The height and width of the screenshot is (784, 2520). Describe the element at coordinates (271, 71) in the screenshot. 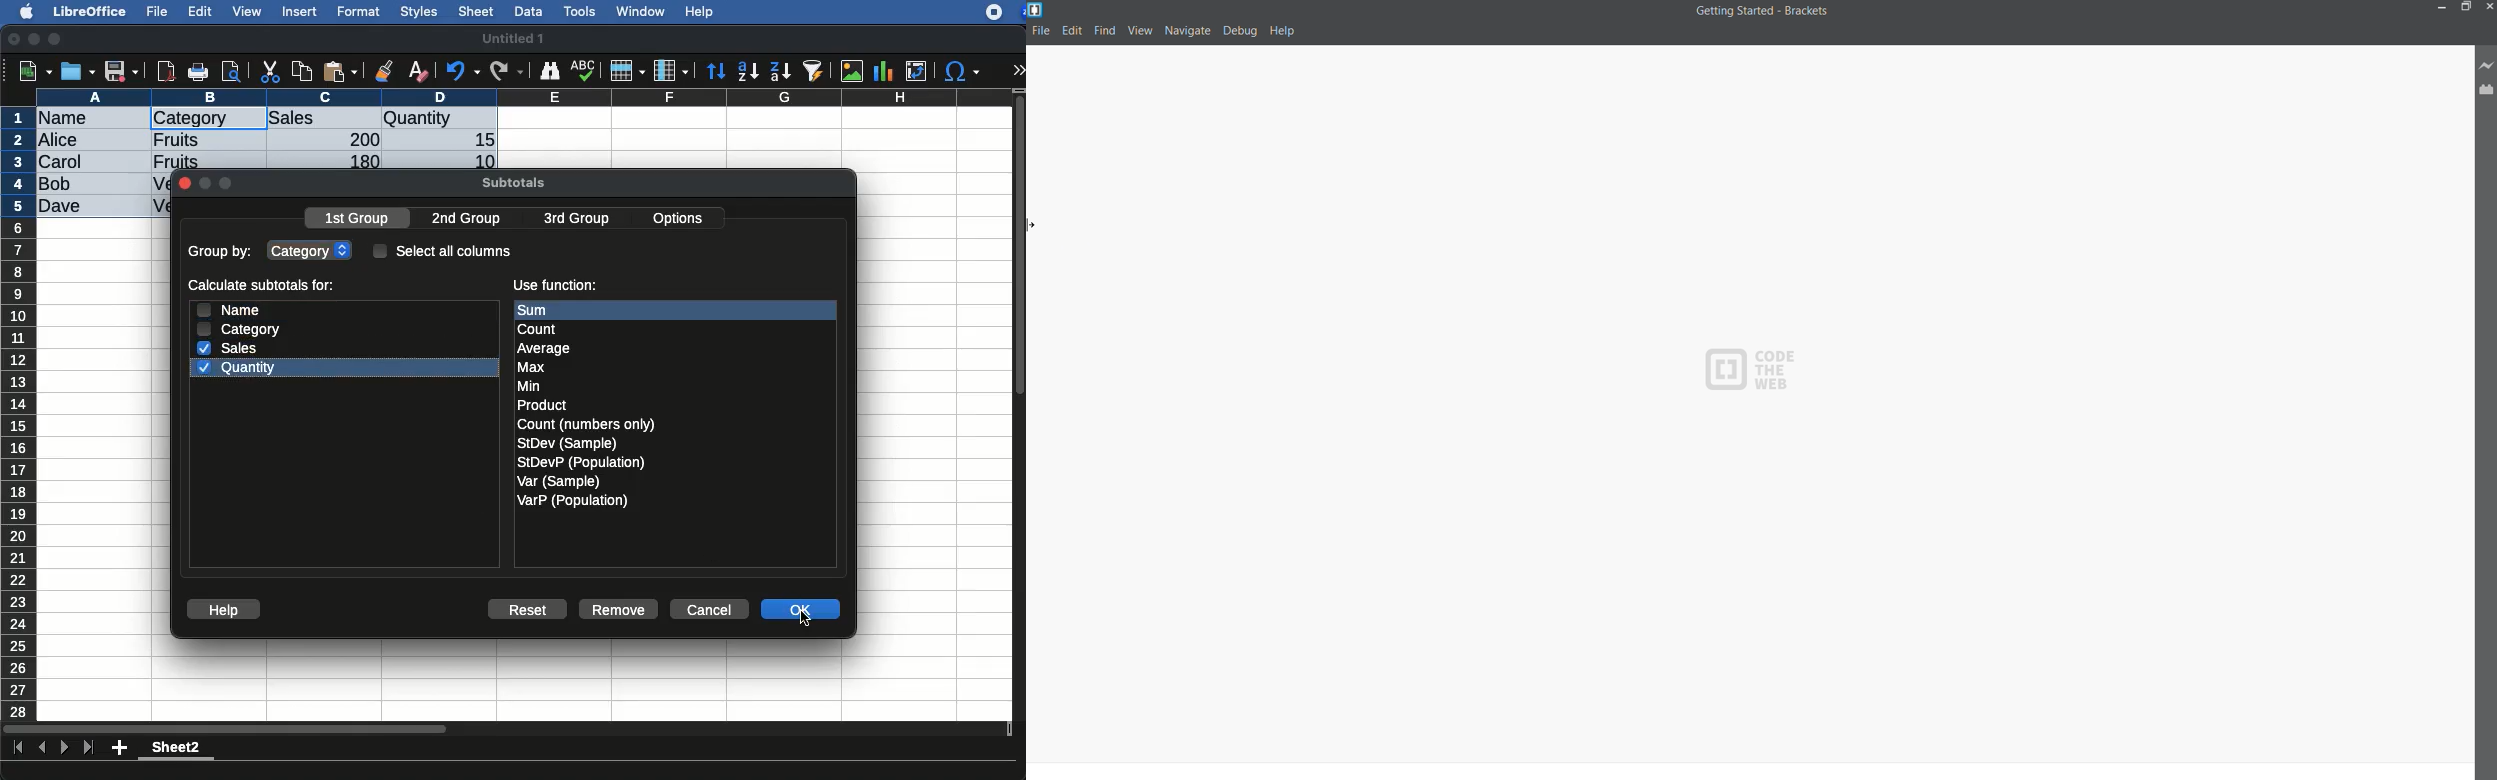

I see `cut` at that location.